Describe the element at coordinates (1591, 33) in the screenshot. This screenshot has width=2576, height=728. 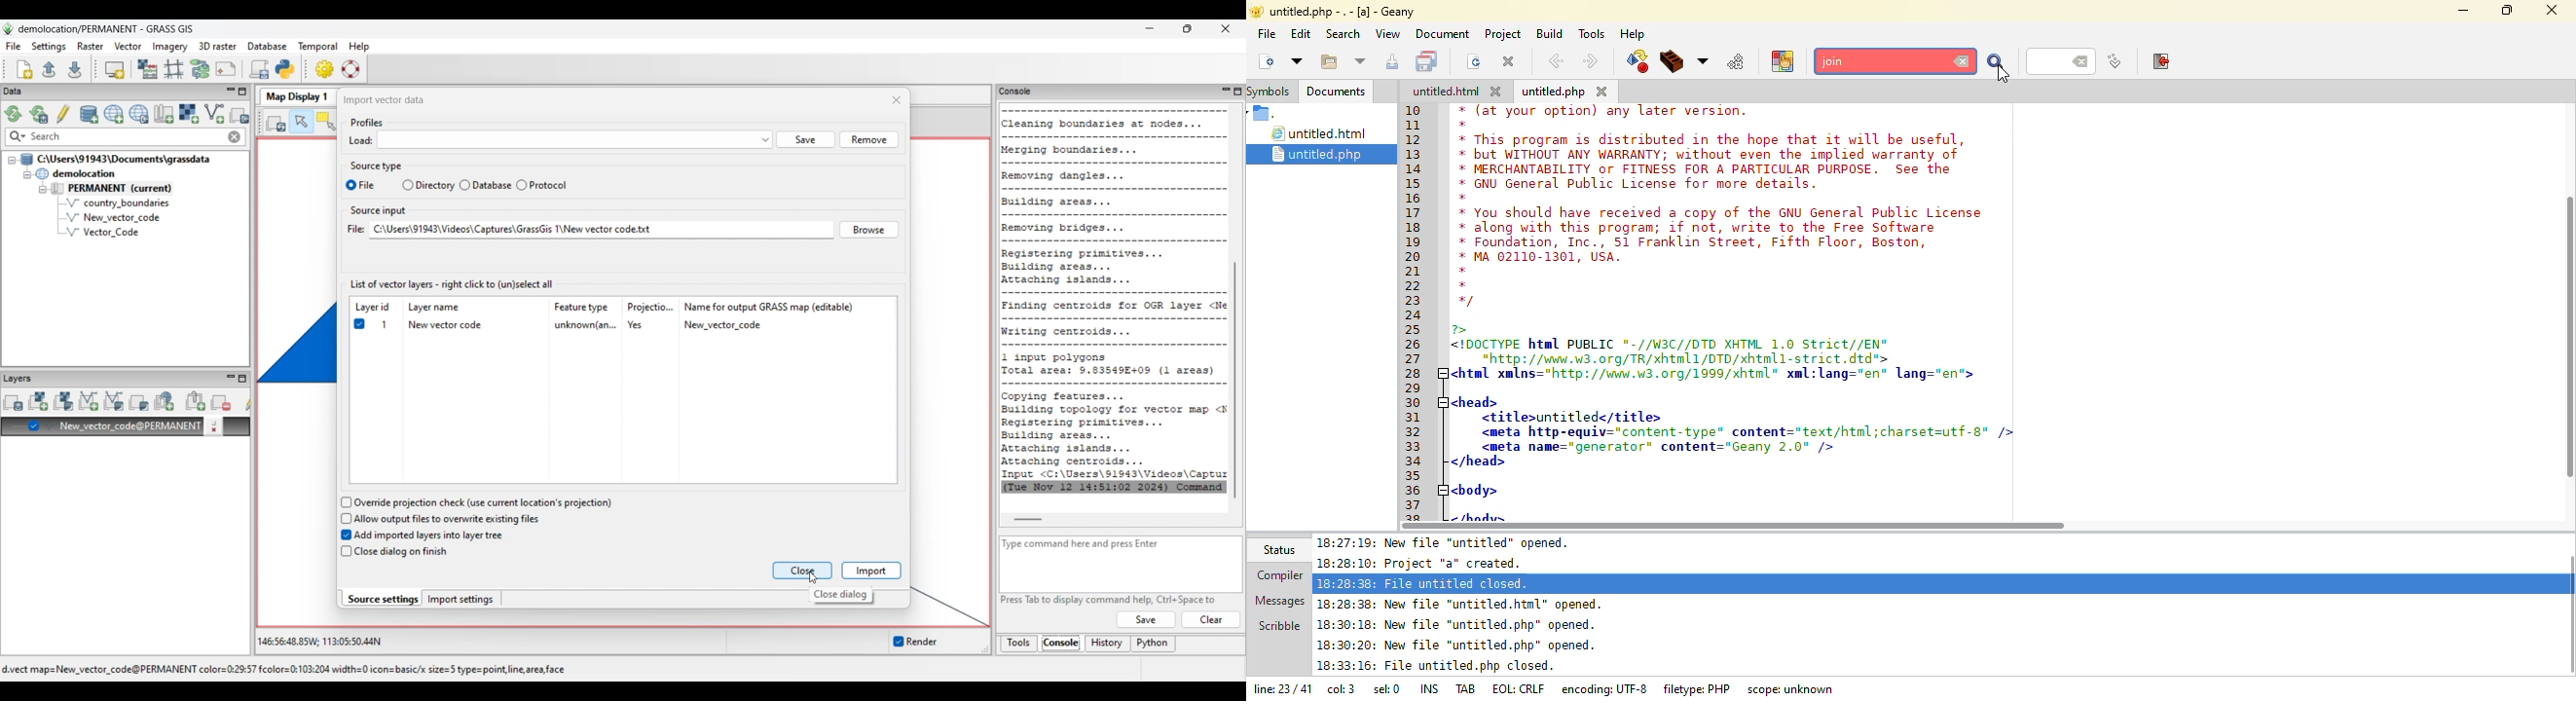
I see `tools` at that location.